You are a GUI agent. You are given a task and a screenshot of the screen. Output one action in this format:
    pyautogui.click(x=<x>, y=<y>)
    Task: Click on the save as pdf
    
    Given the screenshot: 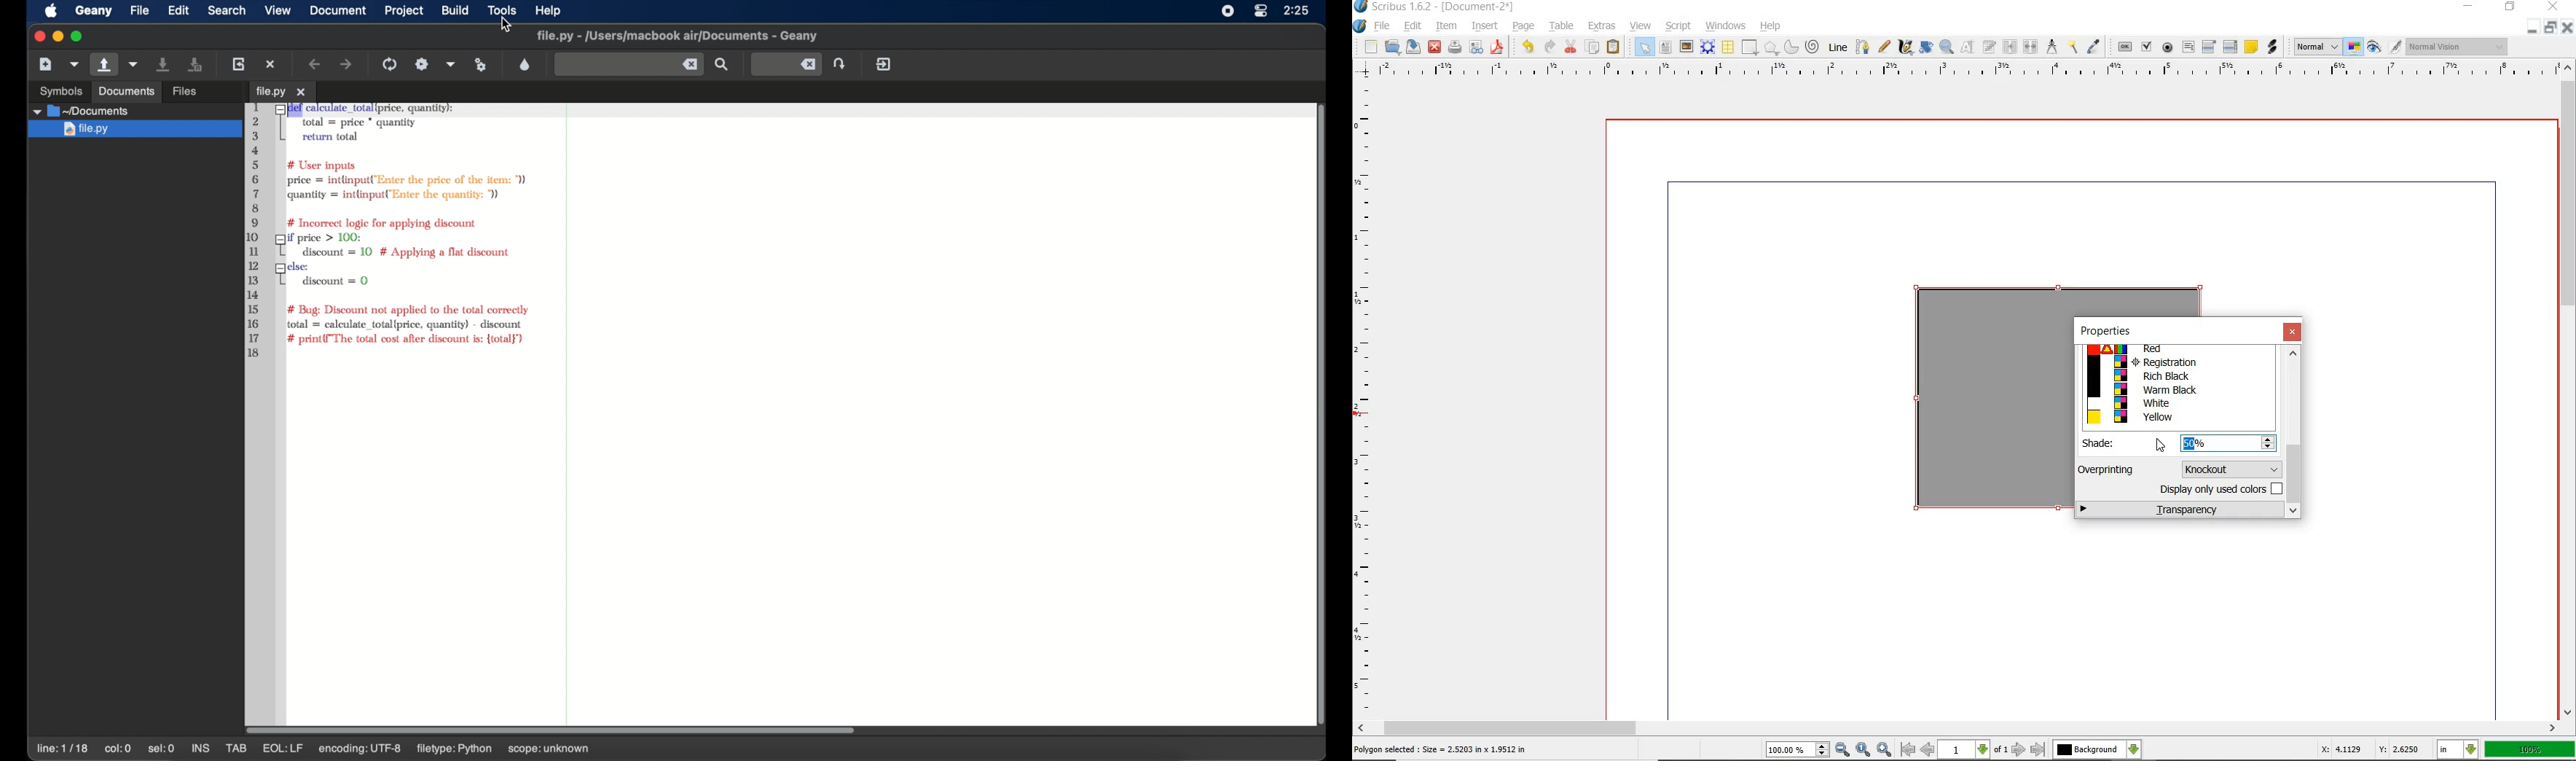 What is the action you would take?
    pyautogui.click(x=1499, y=47)
    